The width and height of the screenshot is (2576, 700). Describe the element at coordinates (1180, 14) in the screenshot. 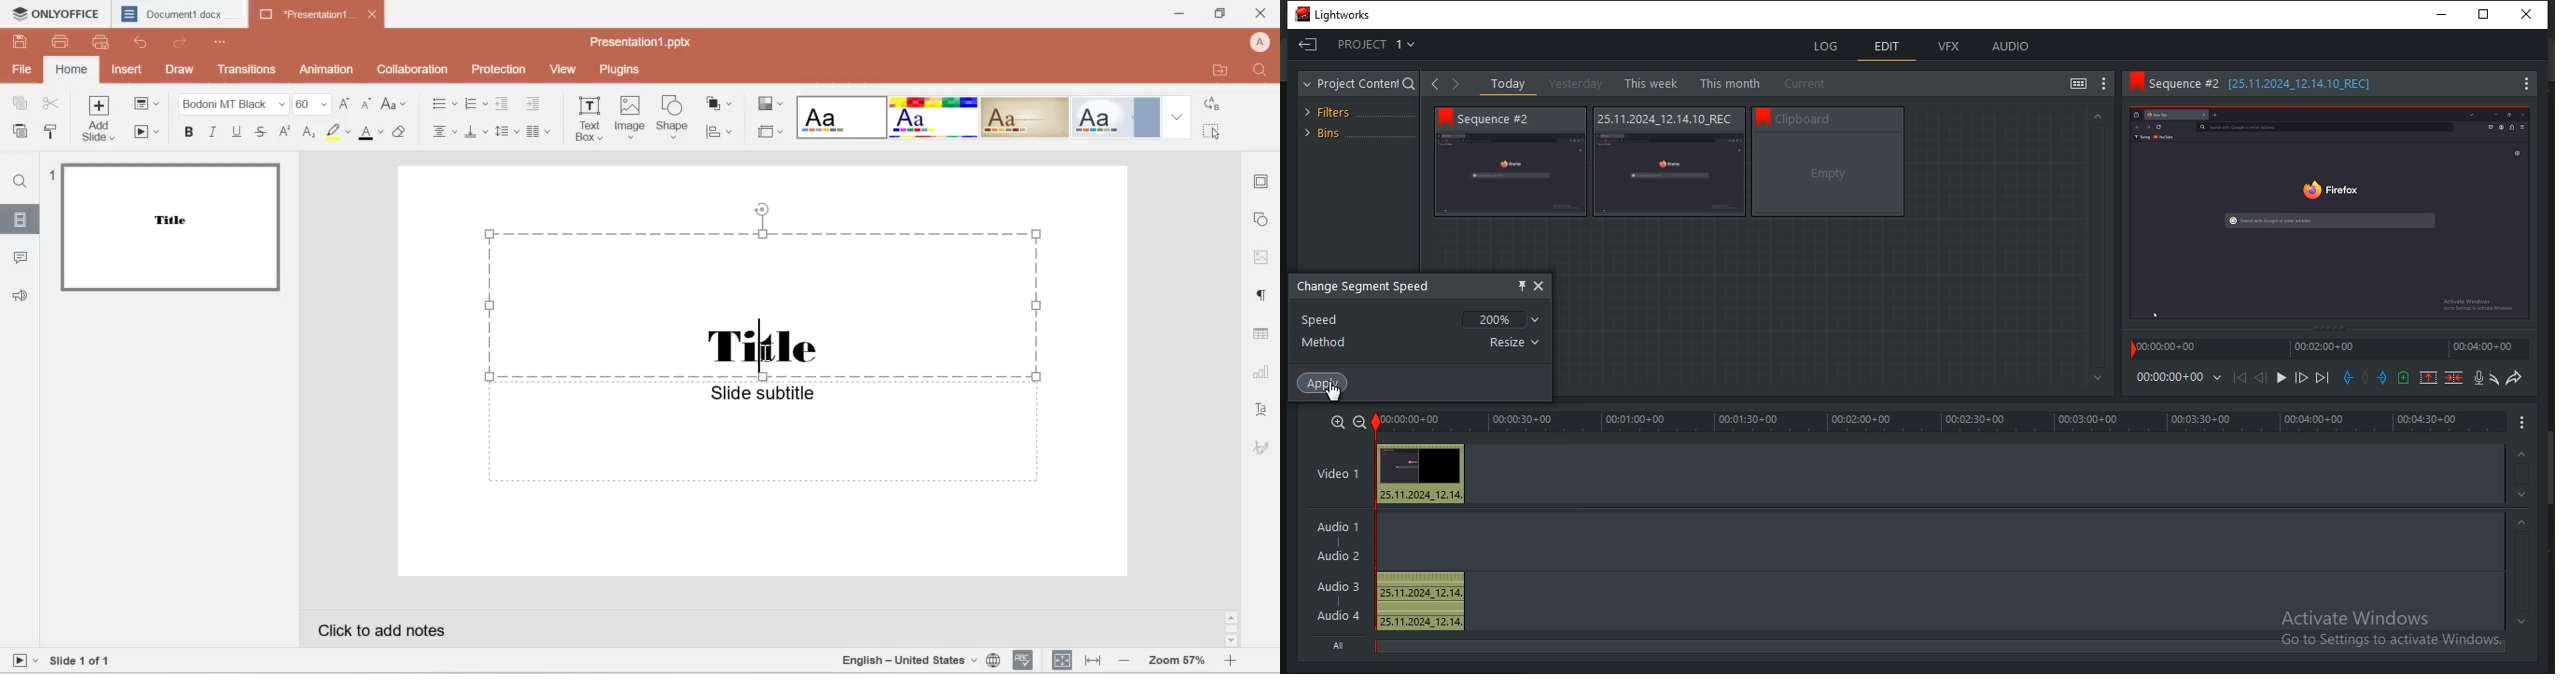

I see `minimize` at that location.